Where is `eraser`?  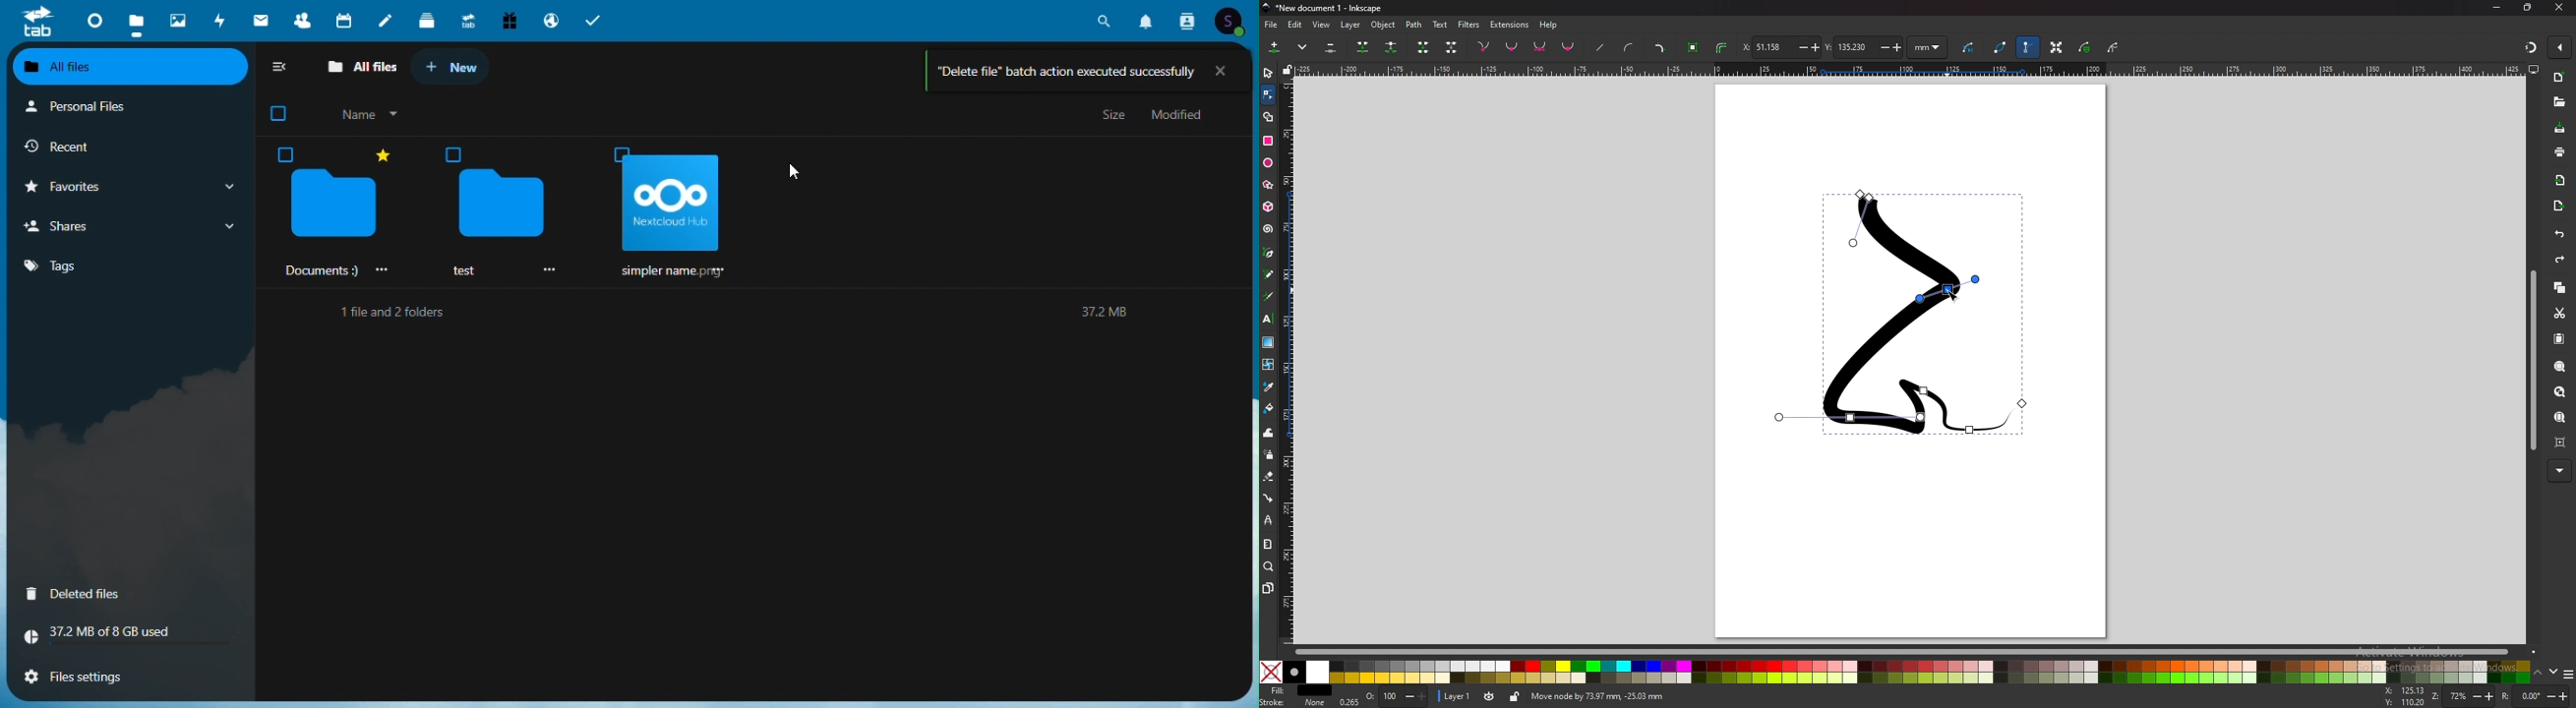 eraser is located at coordinates (1269, 475).